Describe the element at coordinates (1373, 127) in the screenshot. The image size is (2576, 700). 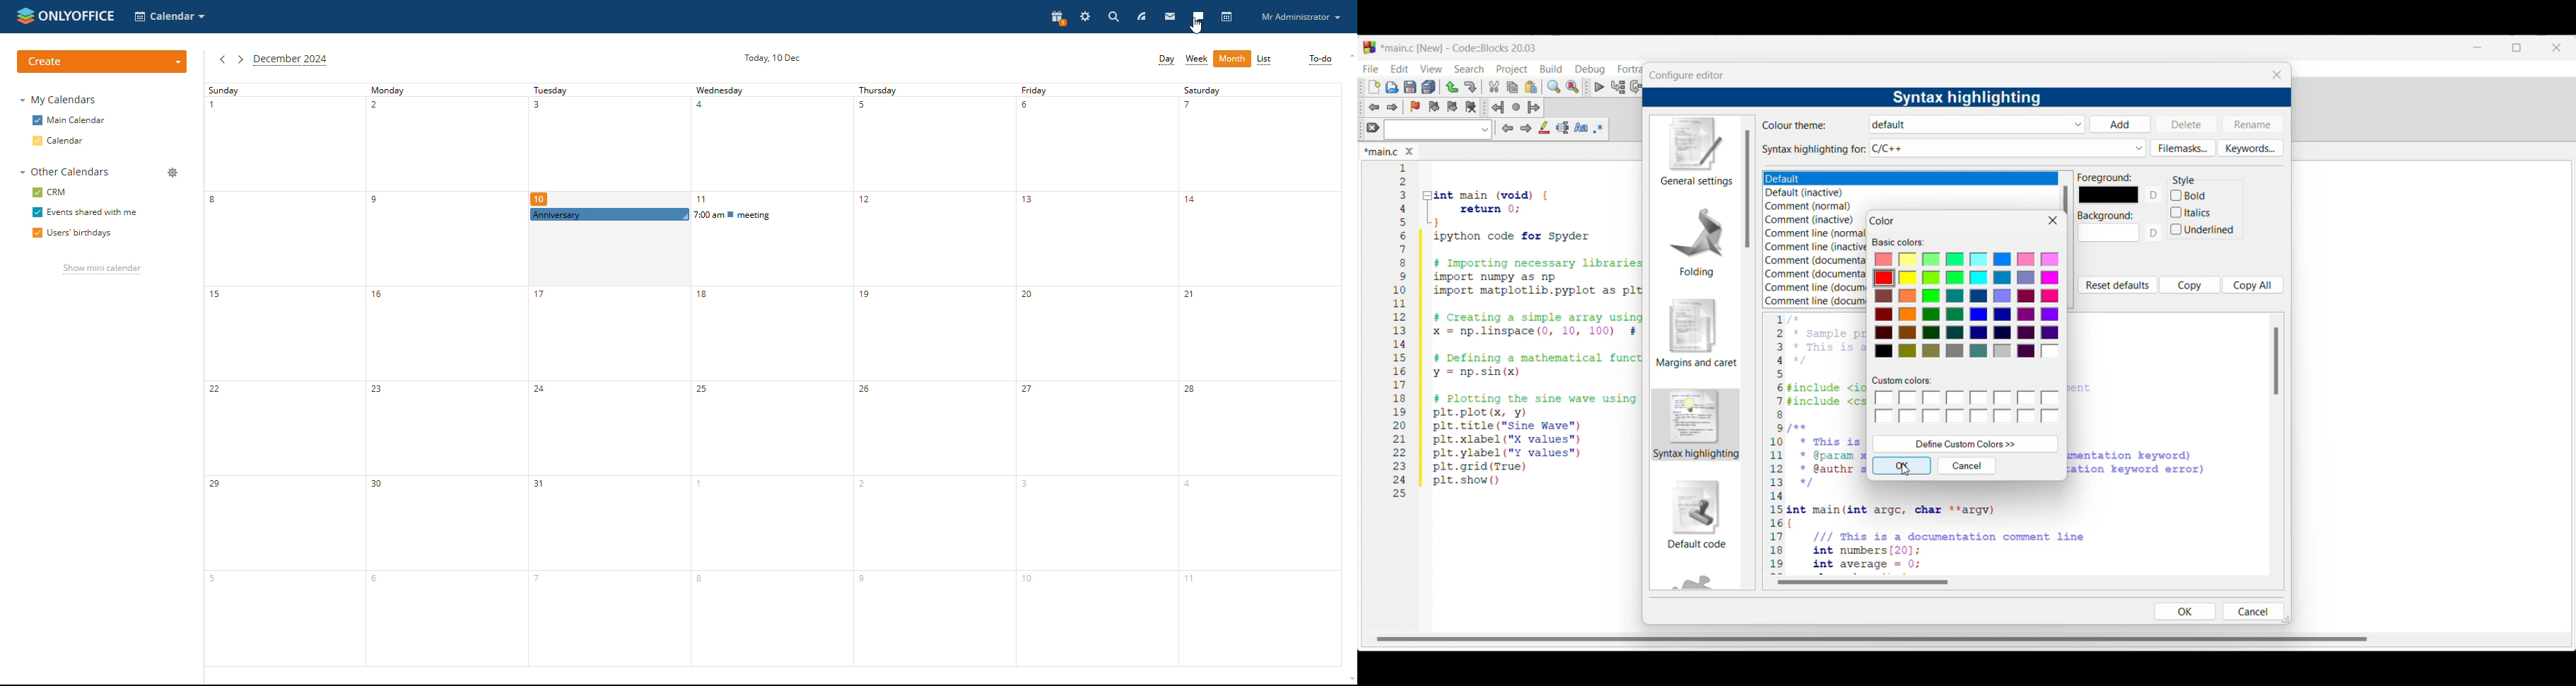
I see `Clear` at that location.